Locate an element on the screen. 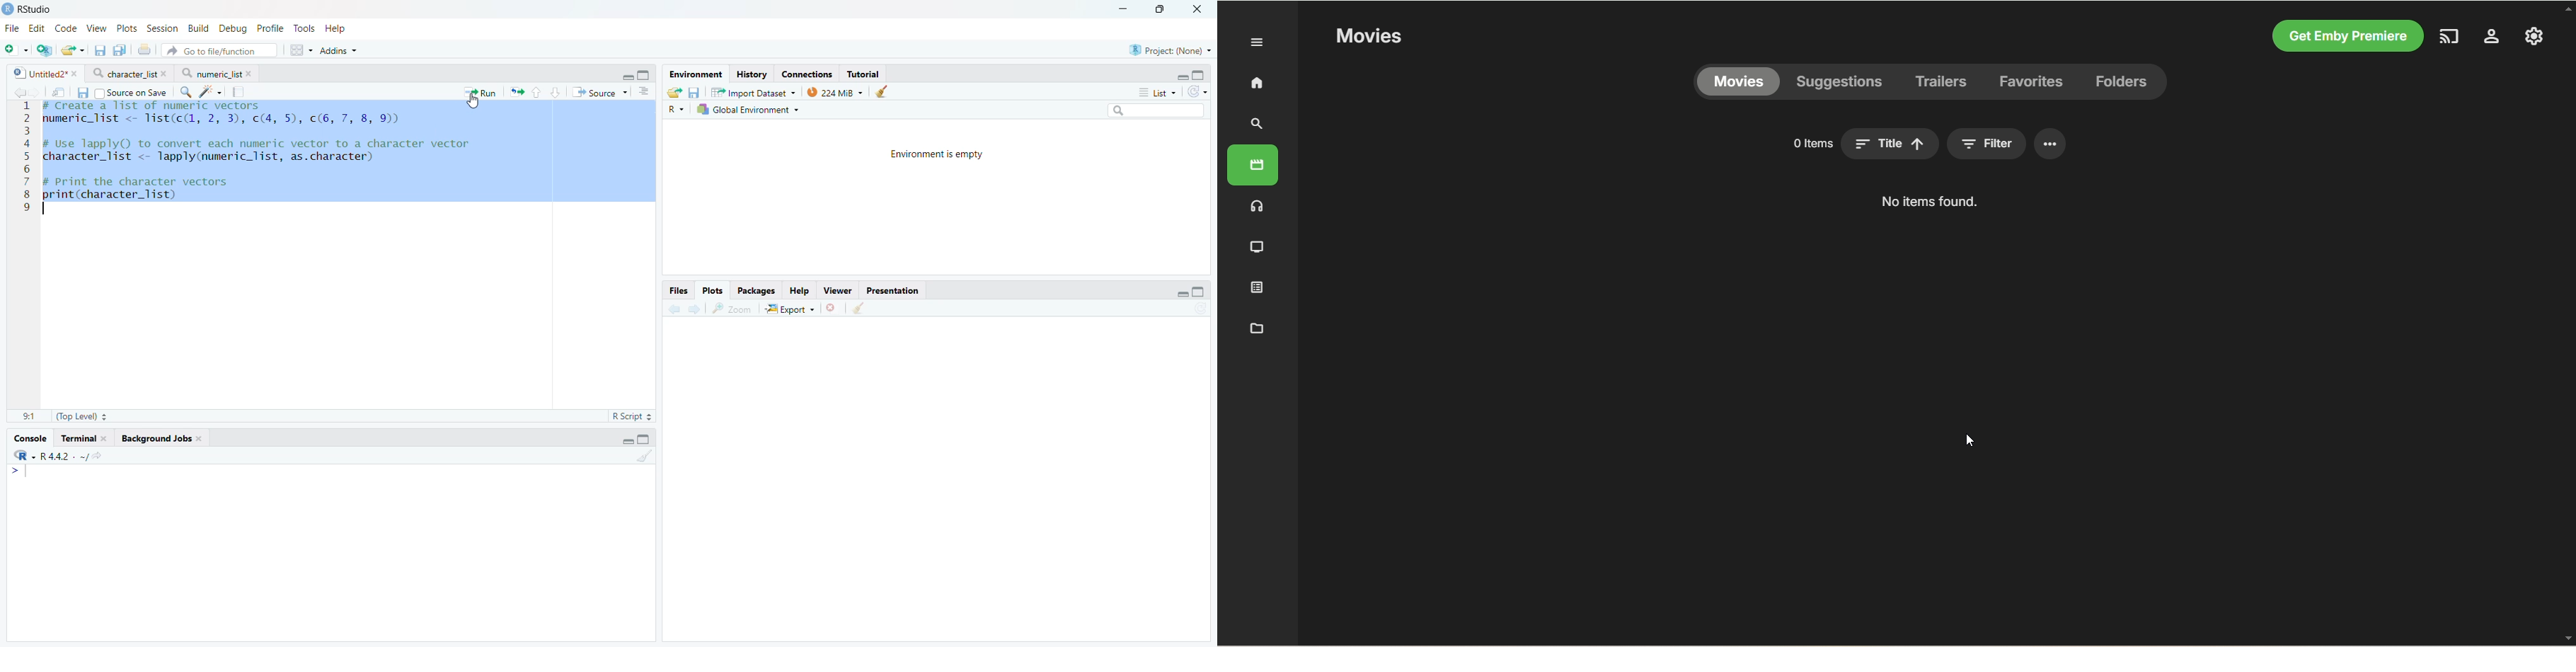 This screenshot has width=2576, height=672. Mouse Cursor is located at coordinates (475, 104).